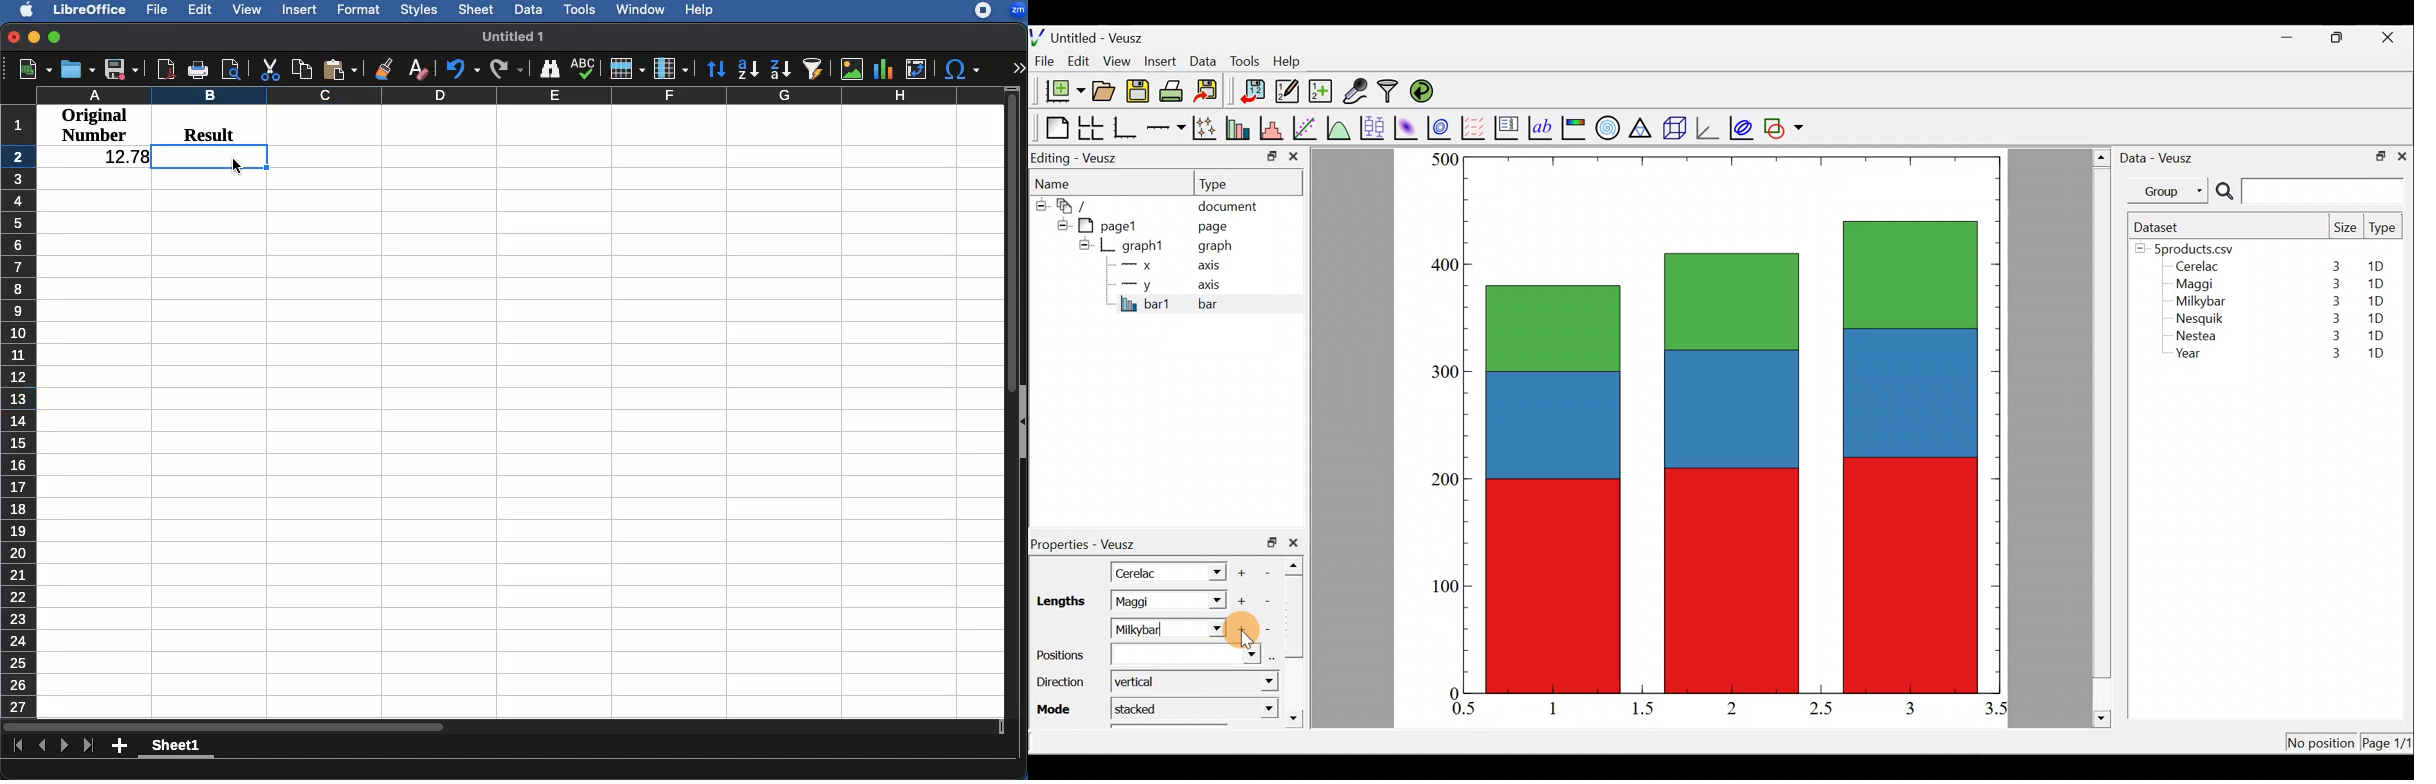 This screenshot has width=2436, height=784. Describe the element at coordinates (1136, 283) in the screenshot. I see `y` at that location.